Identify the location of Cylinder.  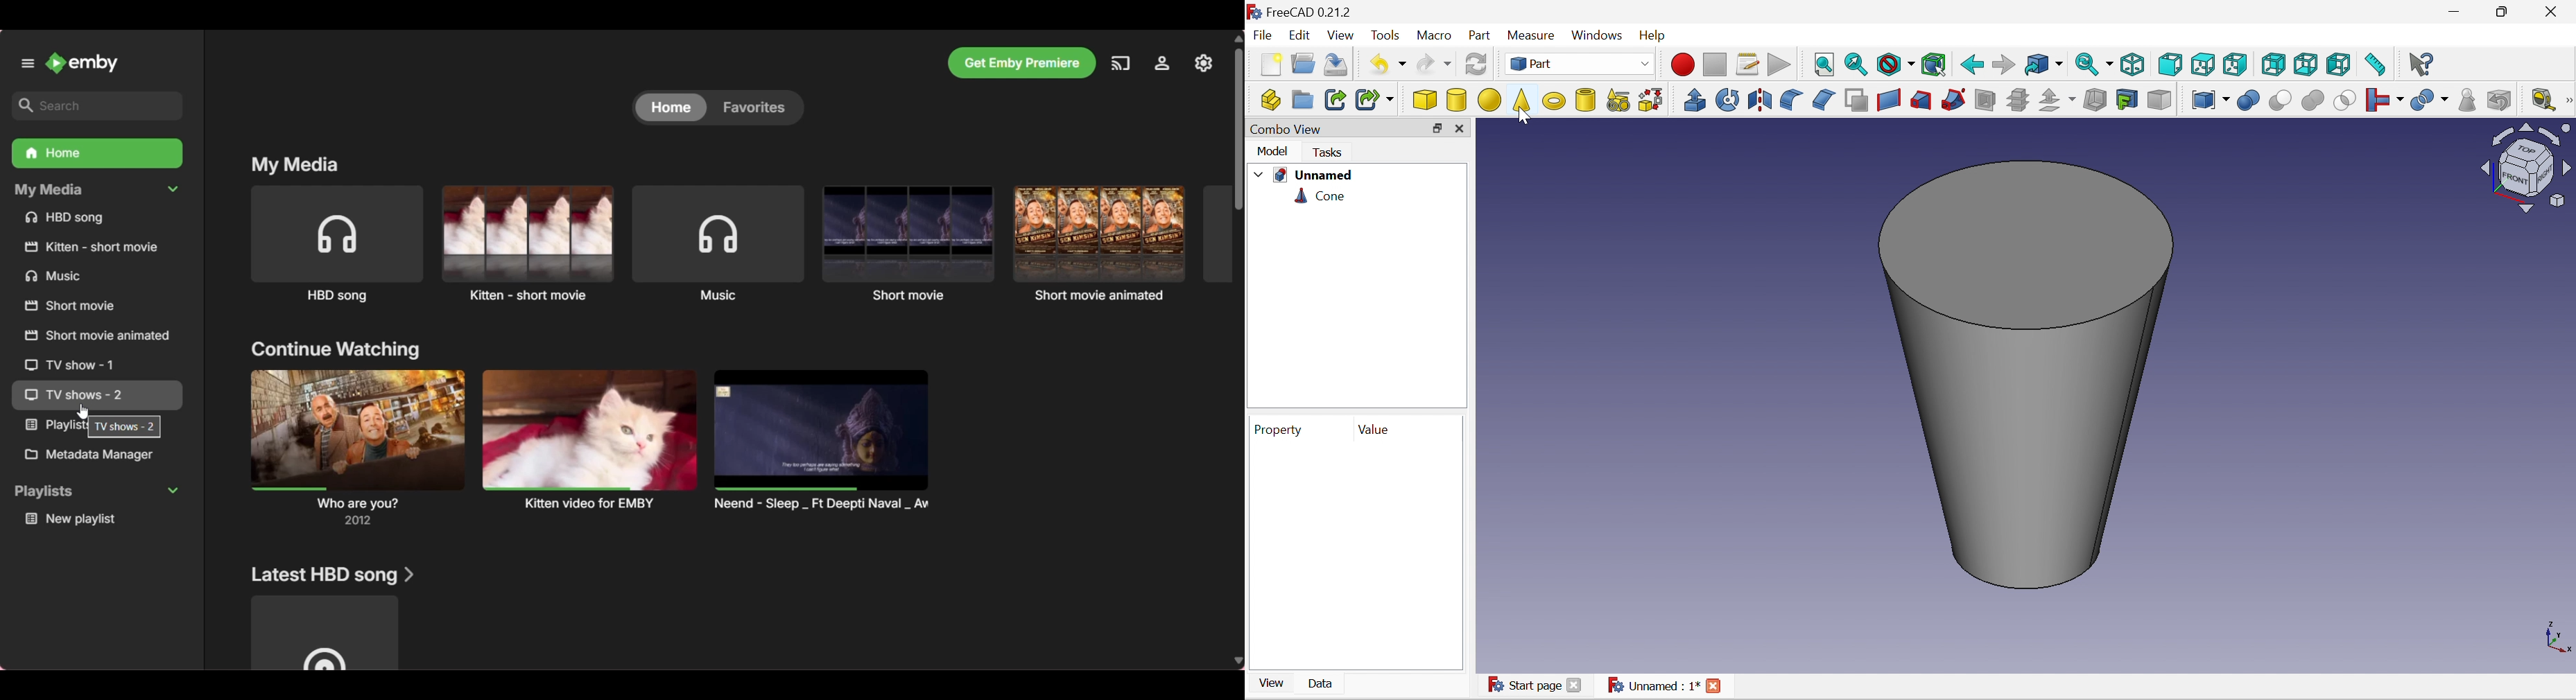
(1456, 100).